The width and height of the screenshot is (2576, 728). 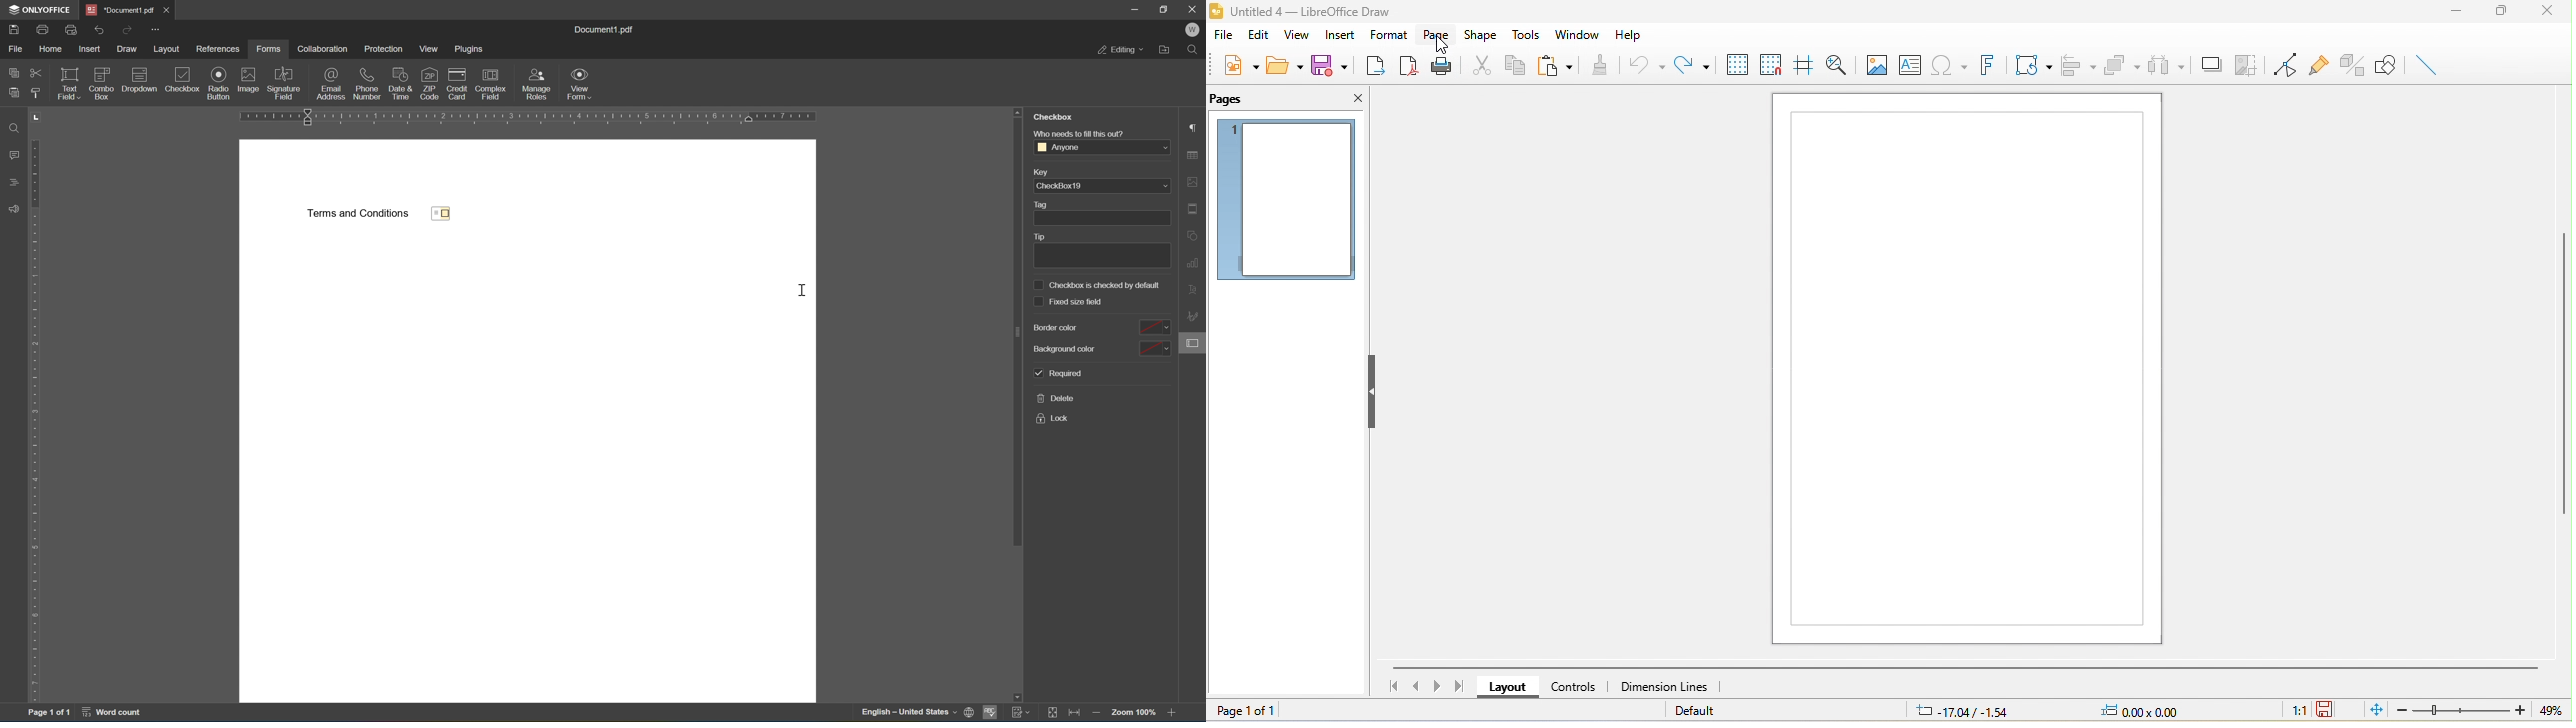 I want to click on font work text, so click(x=1990, y=68).